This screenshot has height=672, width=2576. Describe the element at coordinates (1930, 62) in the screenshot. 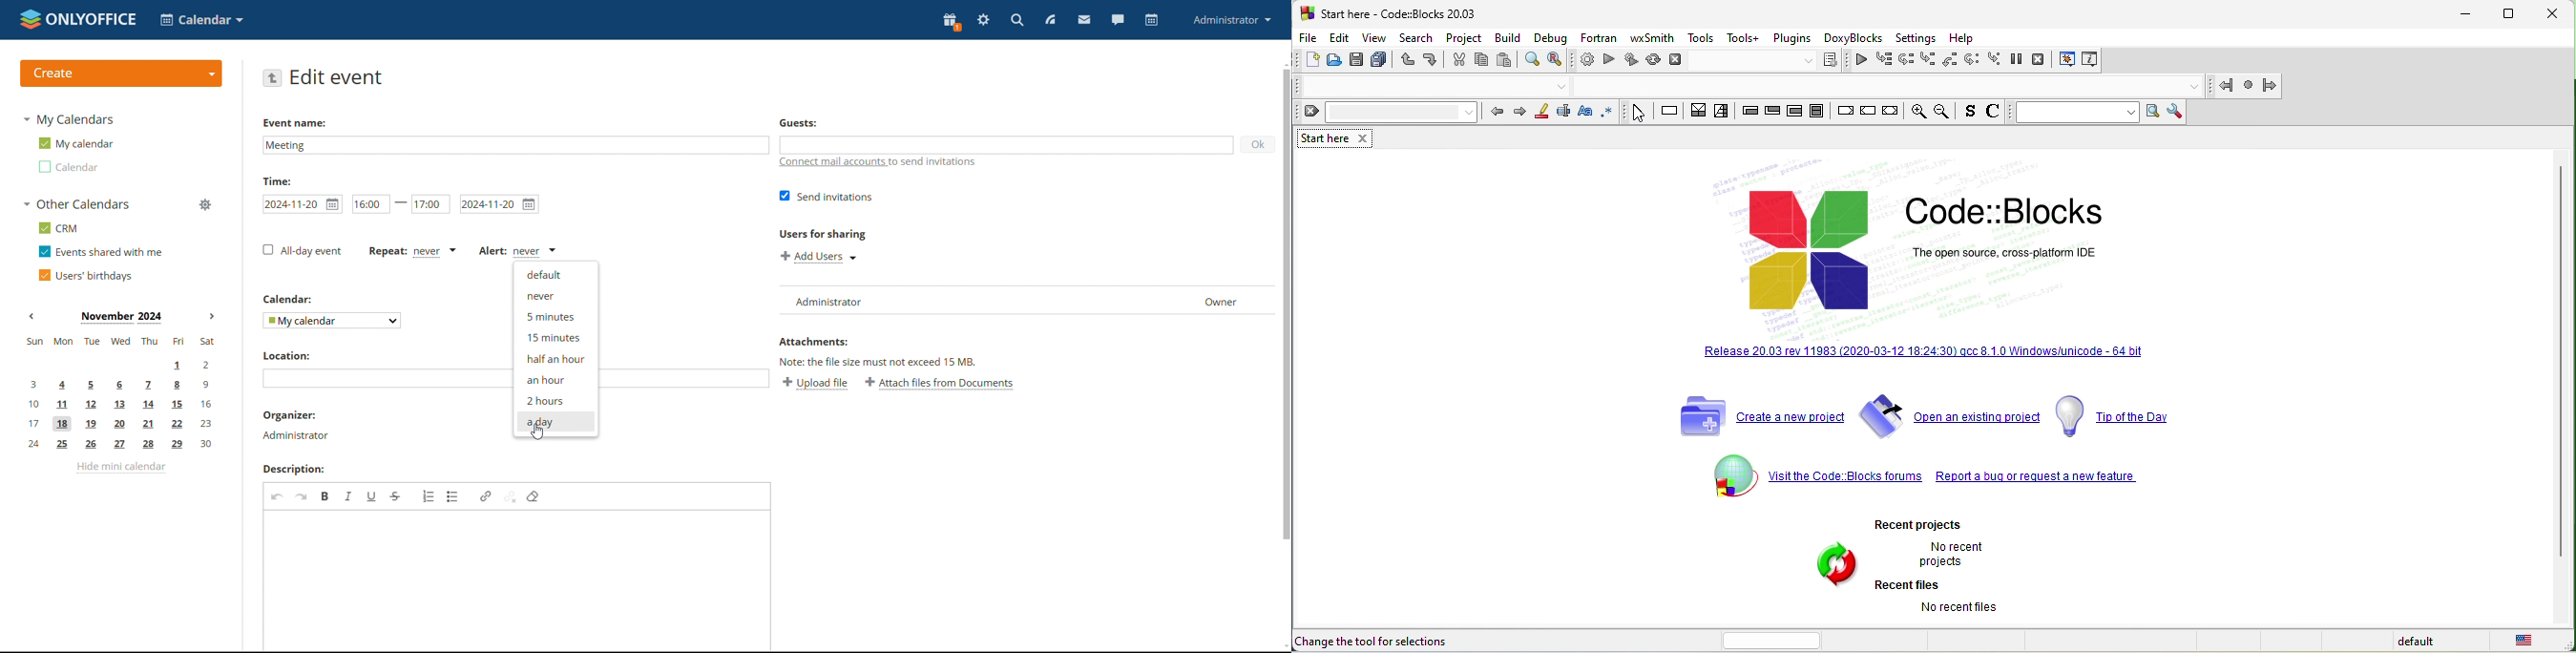

I see `step into` at that location.